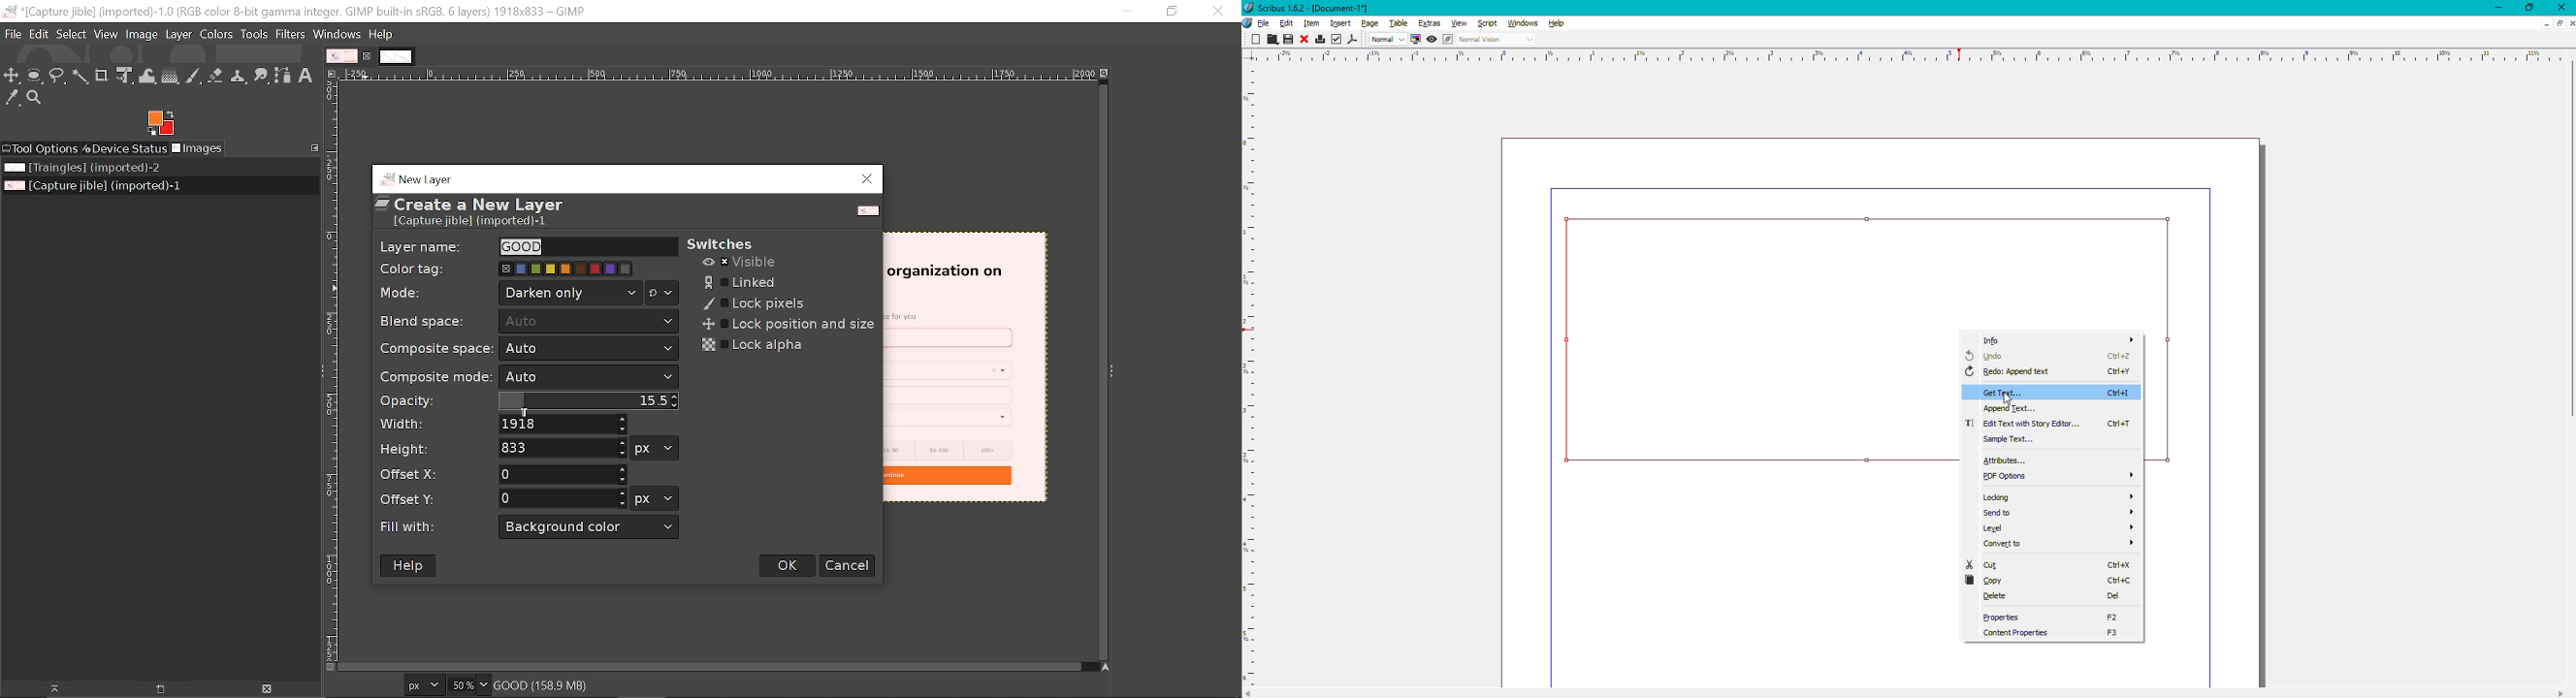 This screenshot has width=2576, height=700. Describe the element at coordinates (1341, 23) in the screenshot. I see `Insert` at that location.